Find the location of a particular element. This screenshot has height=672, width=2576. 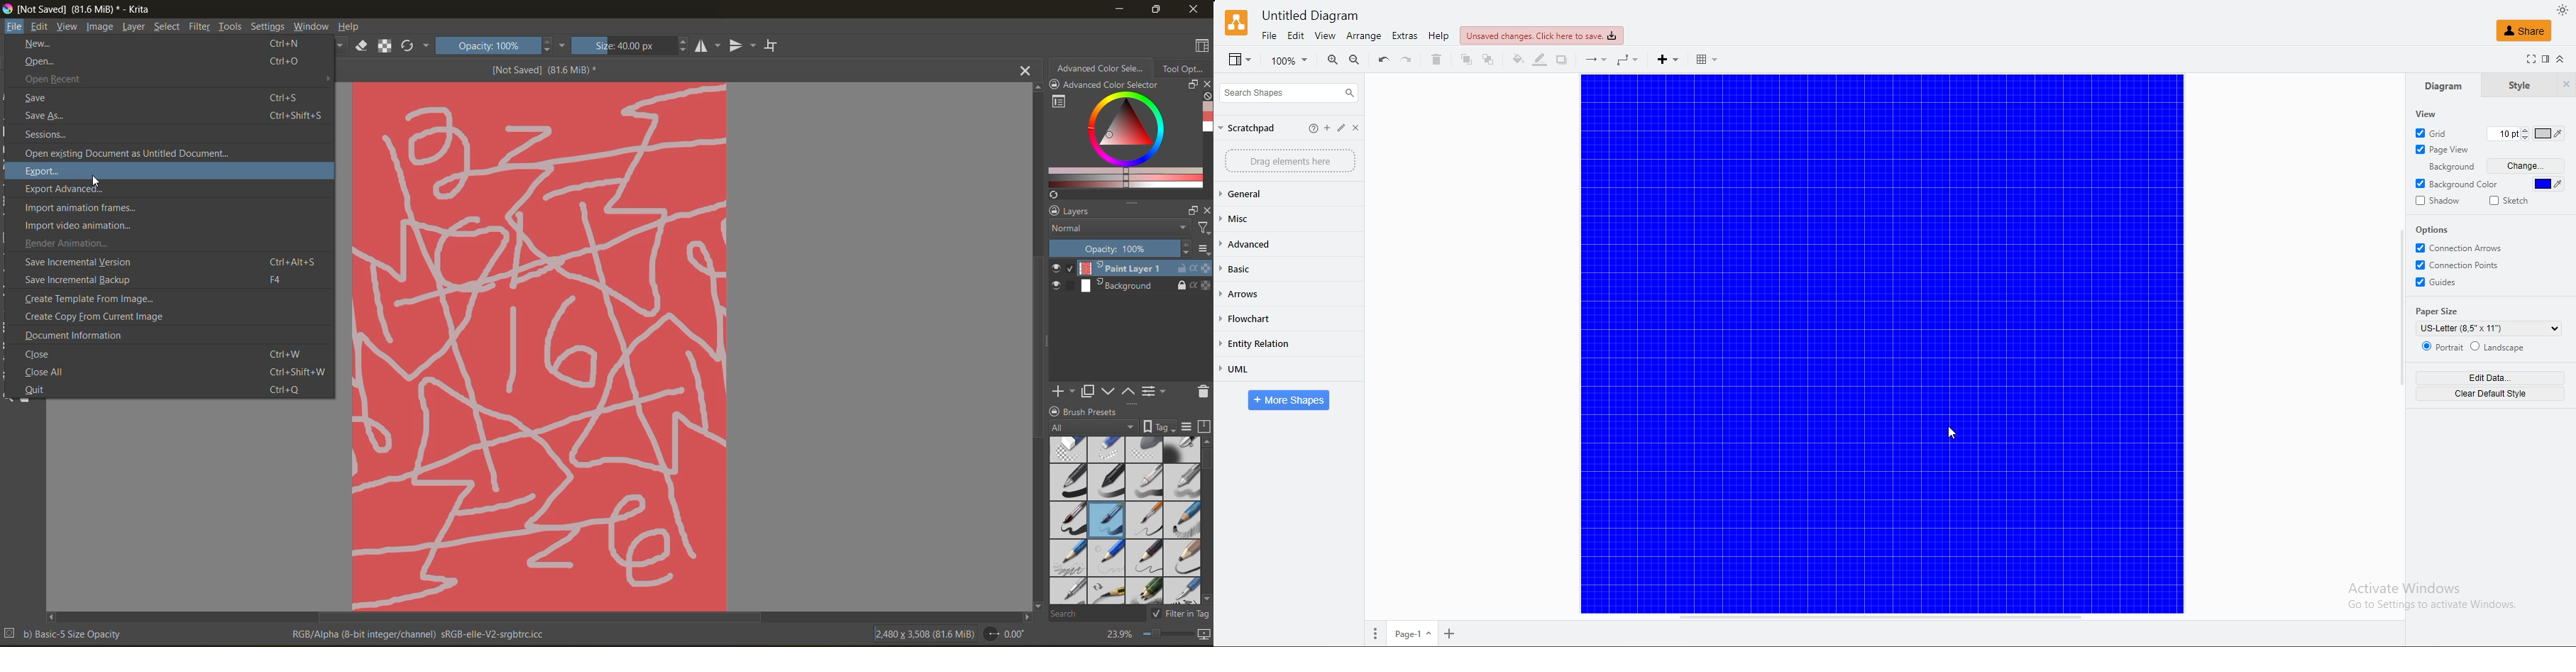

add is located at coordinates (1061, 390).